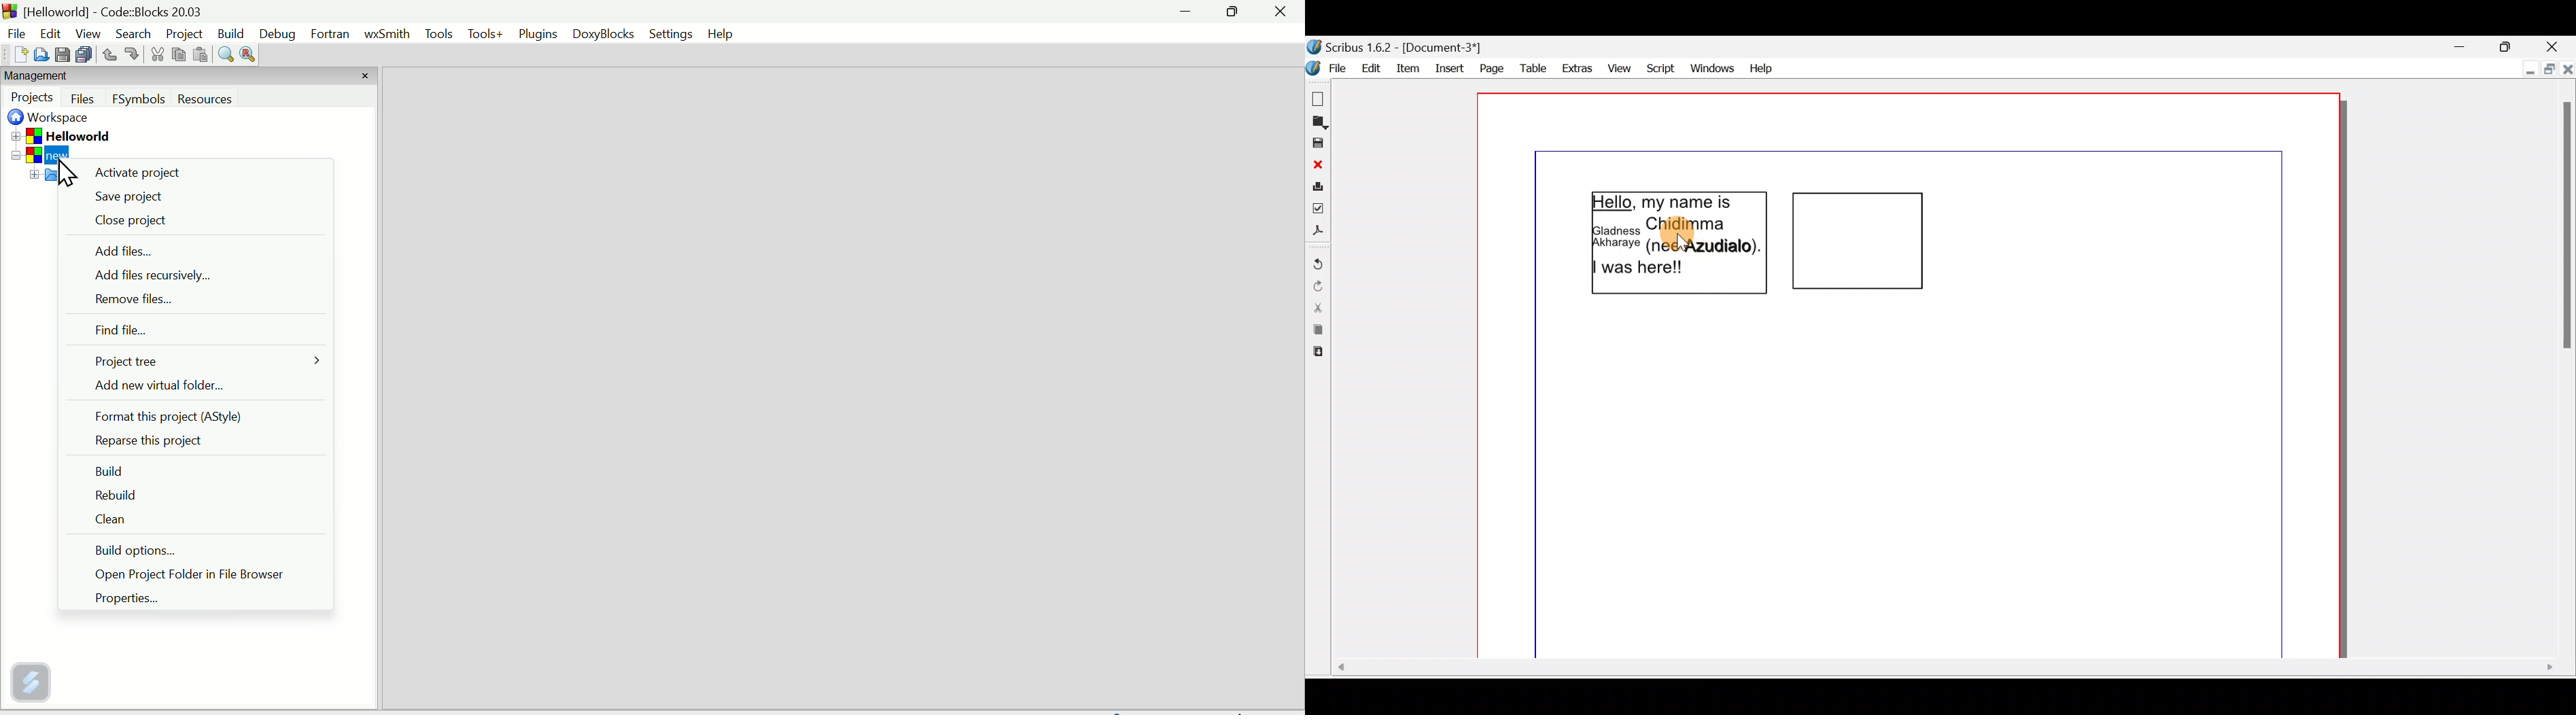 The height and width of the screenshot is (728, 2576). What do you see at coordinates (1529, 68) in the screenshot?
I see `Table` at bounding box center [1529, 68].